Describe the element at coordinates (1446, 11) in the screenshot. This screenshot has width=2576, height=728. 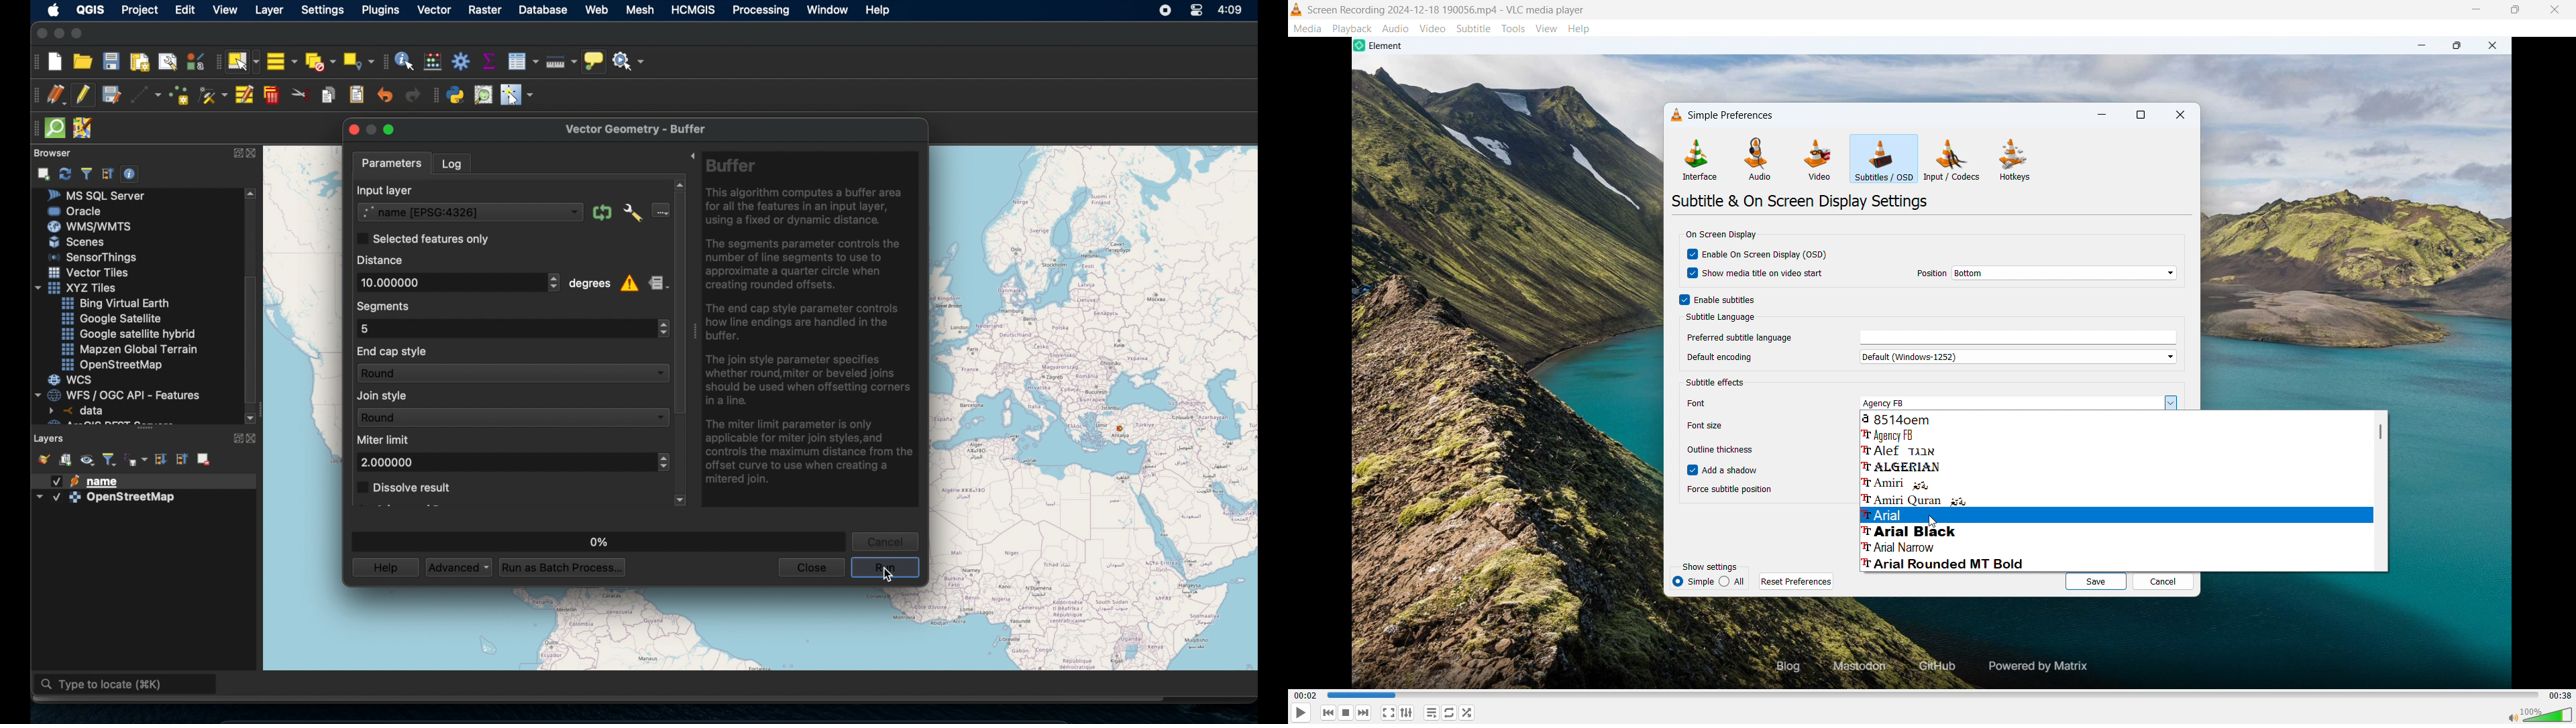
I see `file name` at that location.